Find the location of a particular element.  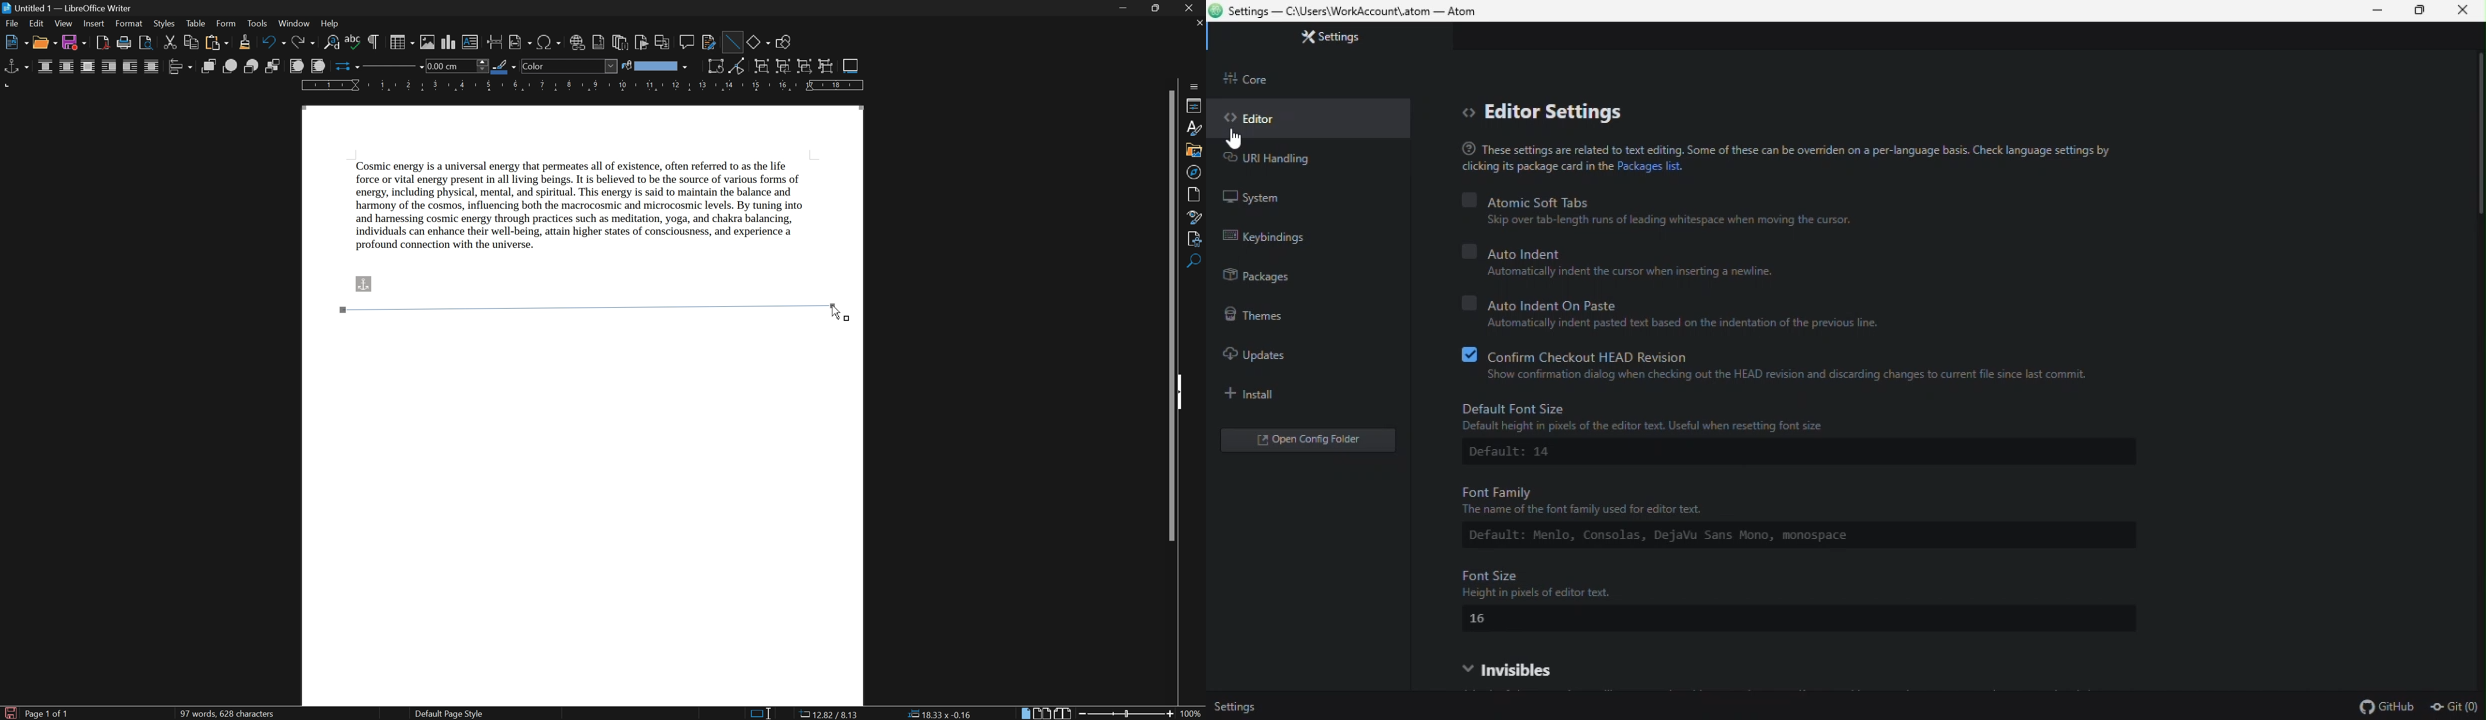

align objects is located at coordinates (180, 66).